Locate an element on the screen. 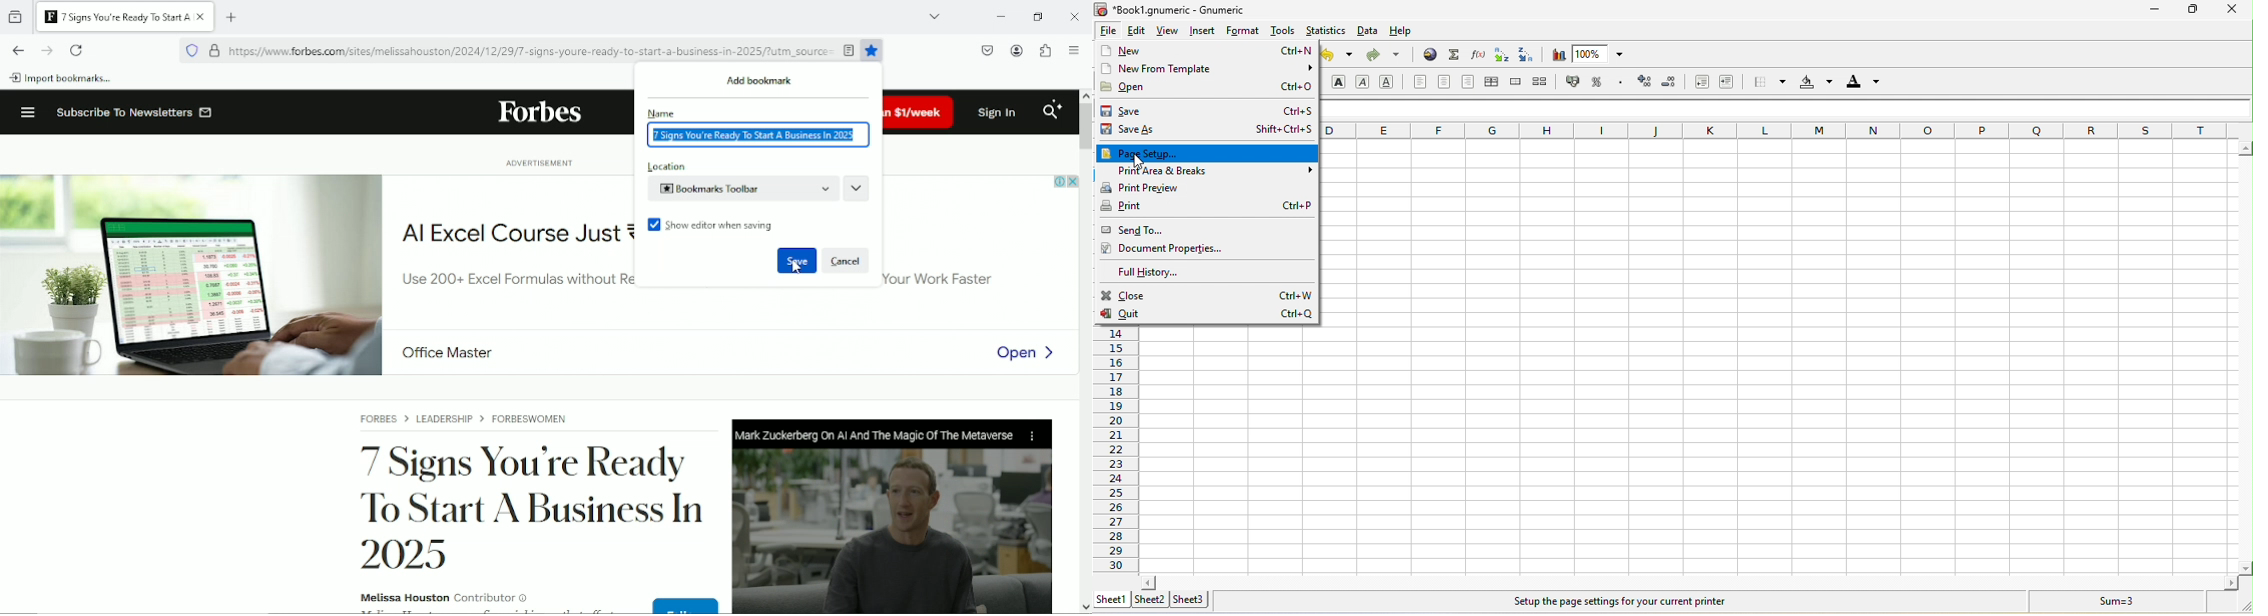 This screenshot has height=616, width=2268. book 1 gnumeric- gnumeric is located at coordinates (1179, 9).